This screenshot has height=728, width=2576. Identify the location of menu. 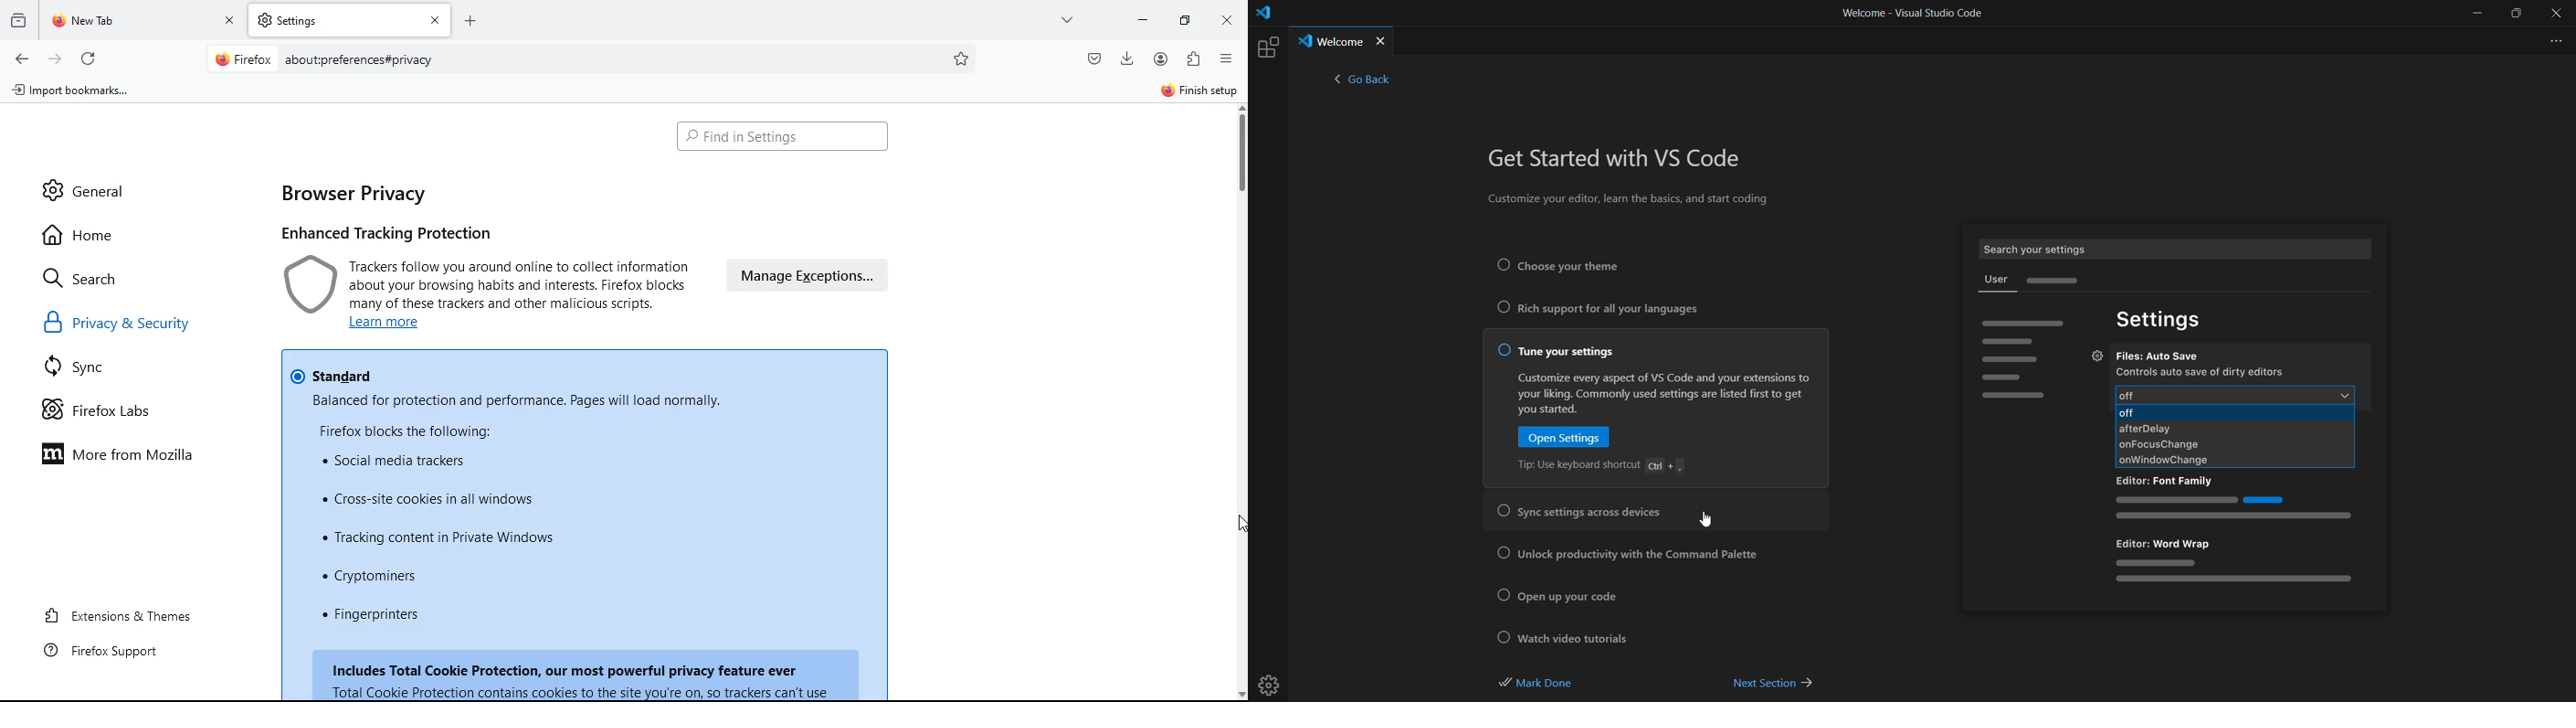
(1227, 58).